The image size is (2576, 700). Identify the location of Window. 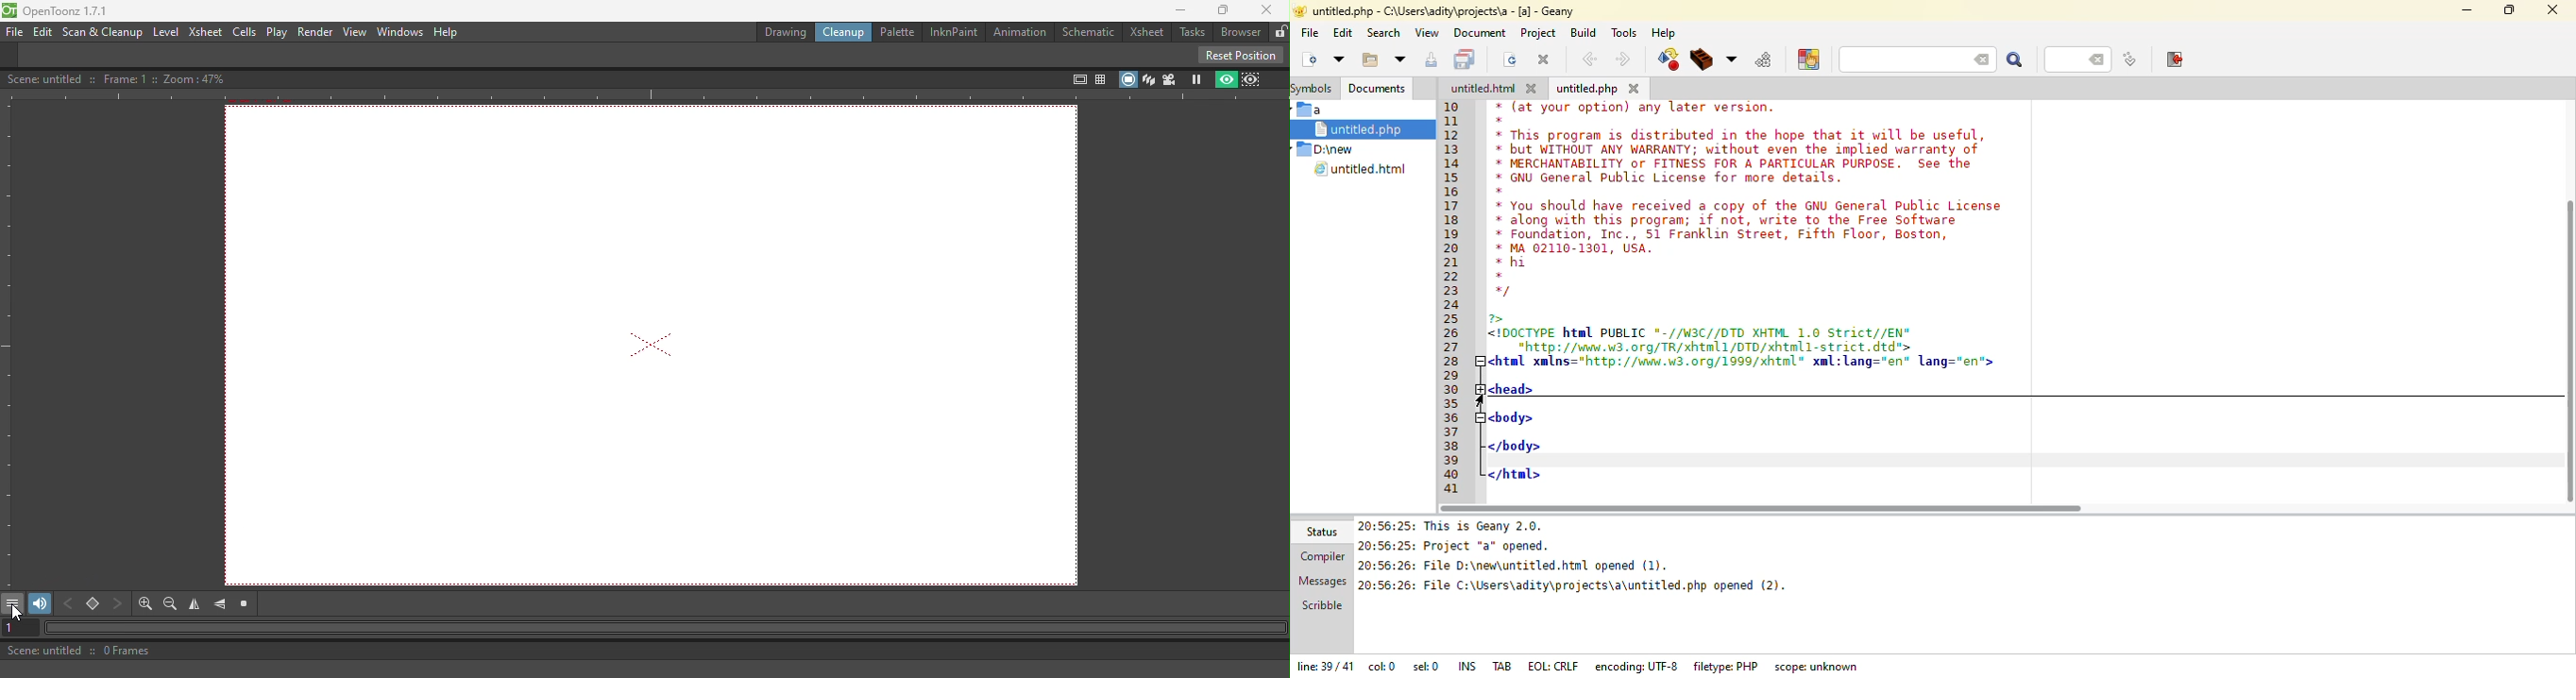
(398, 32).